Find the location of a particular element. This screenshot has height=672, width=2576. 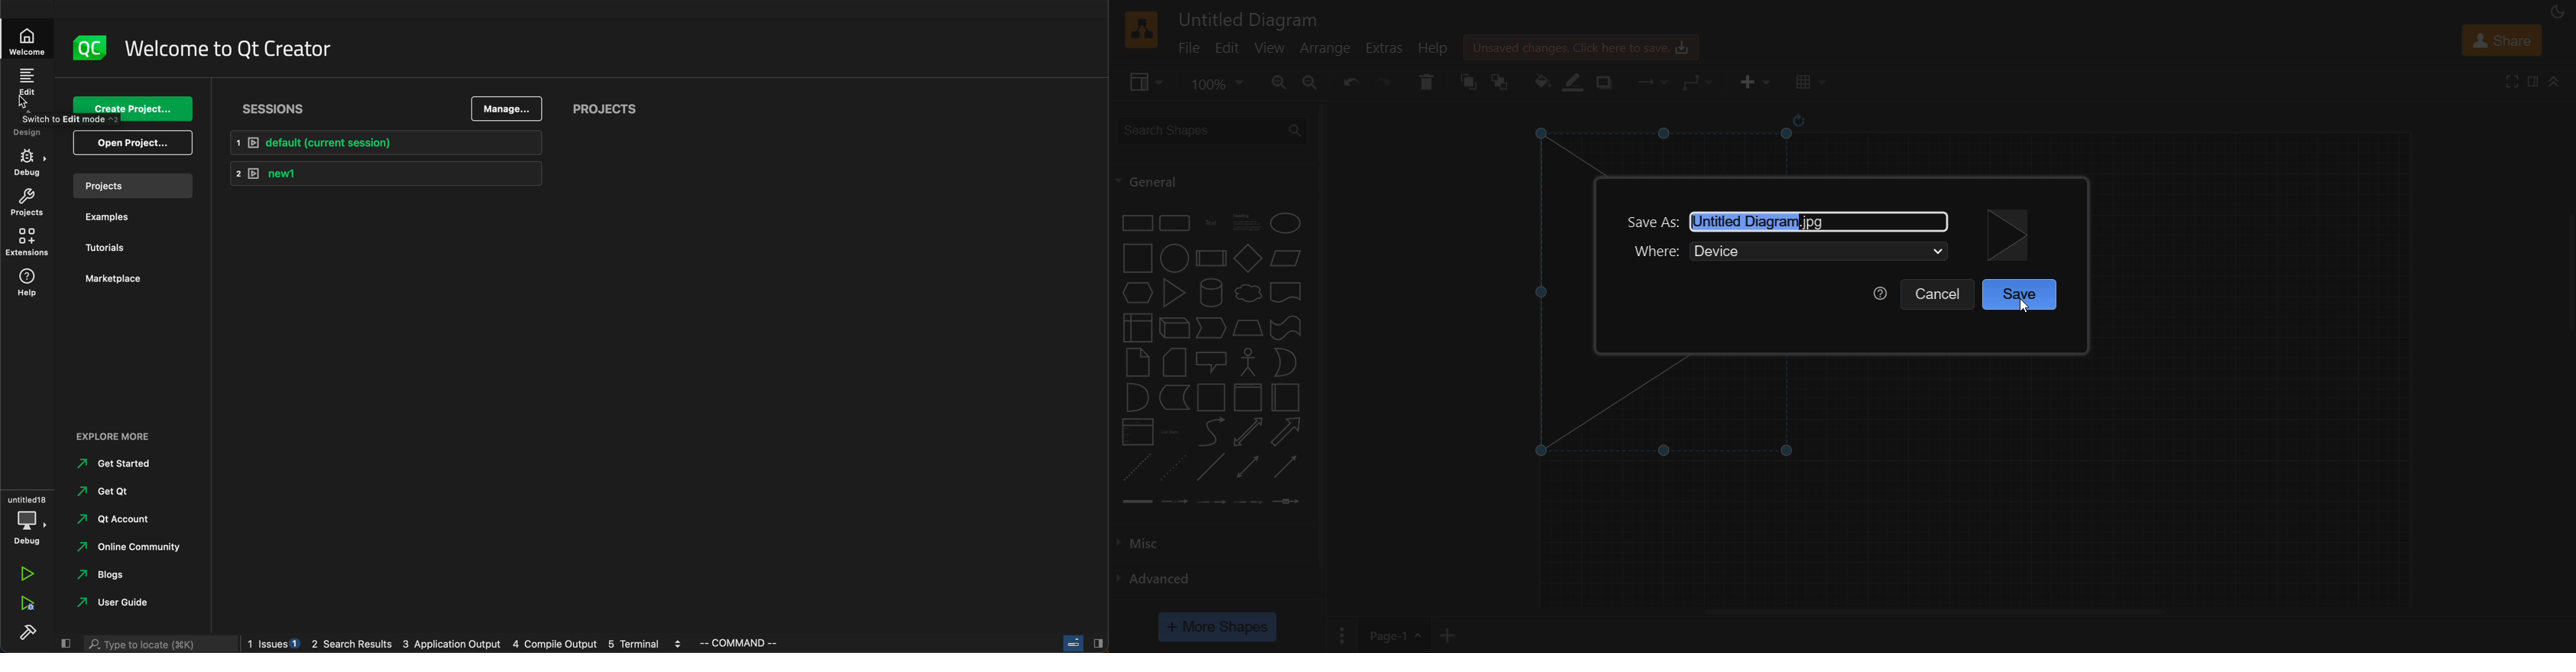

tutorials is located at coordinates (109, 246).